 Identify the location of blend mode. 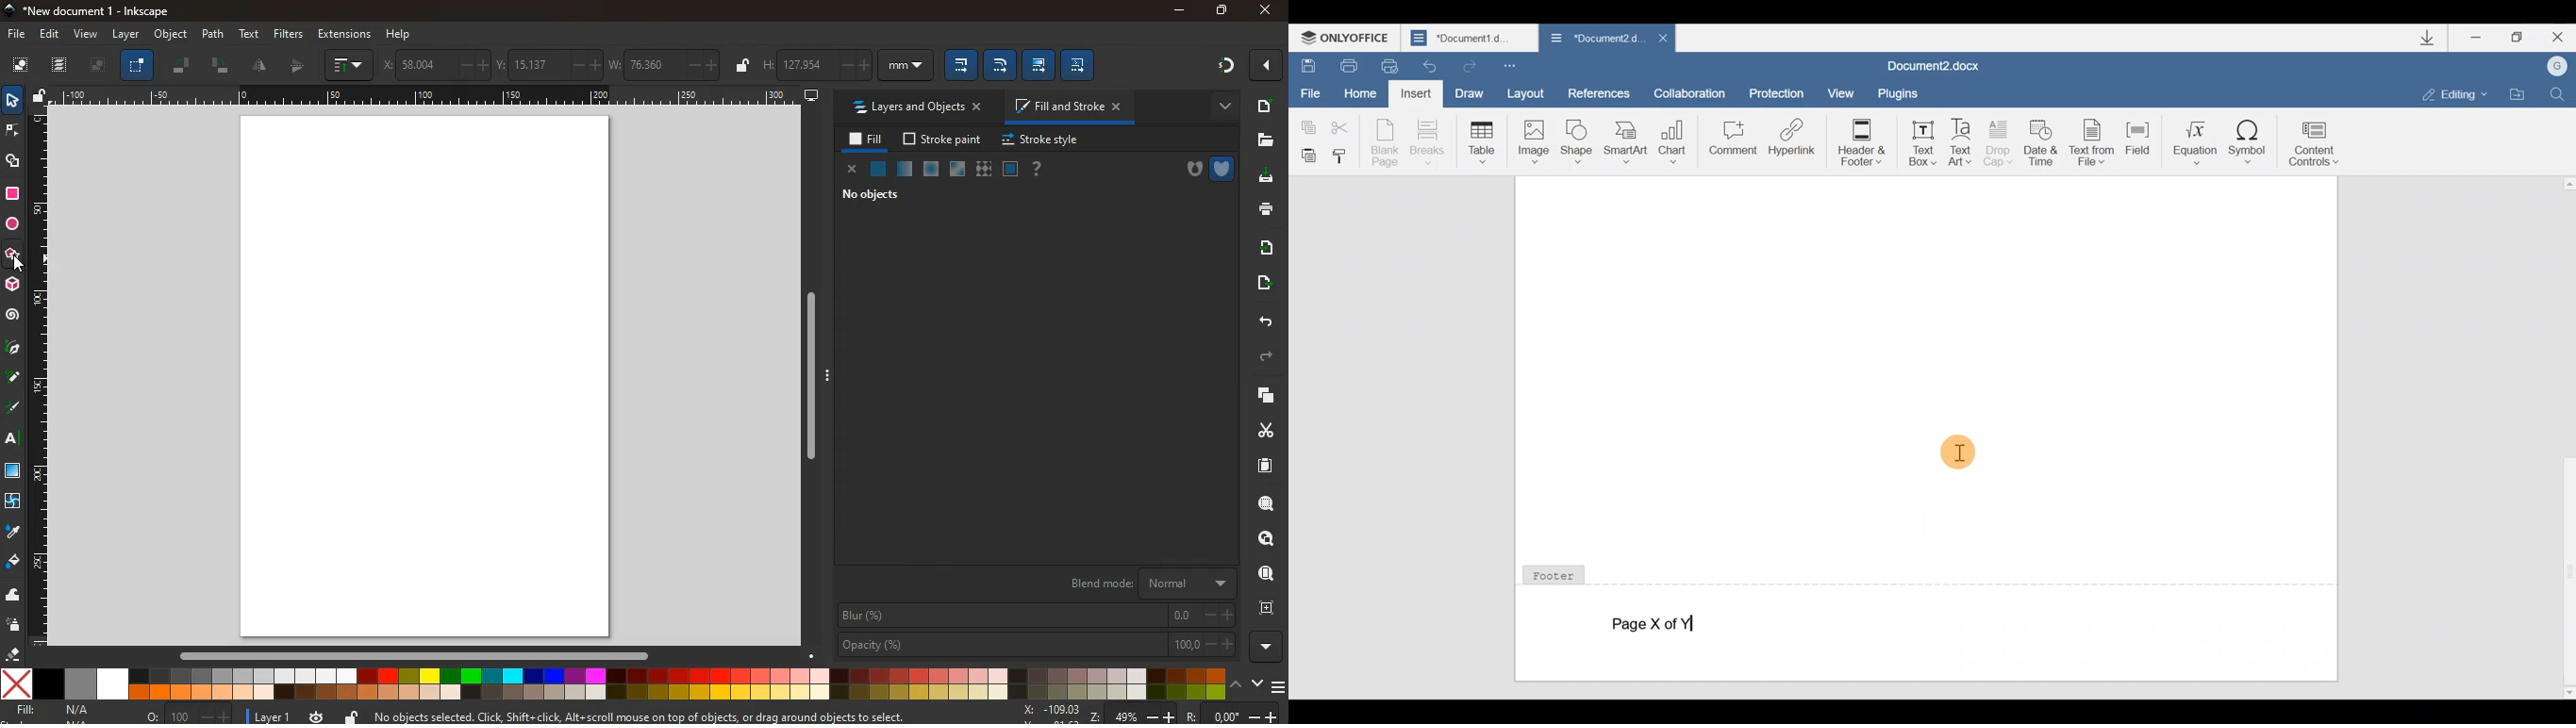
(1140, 583).